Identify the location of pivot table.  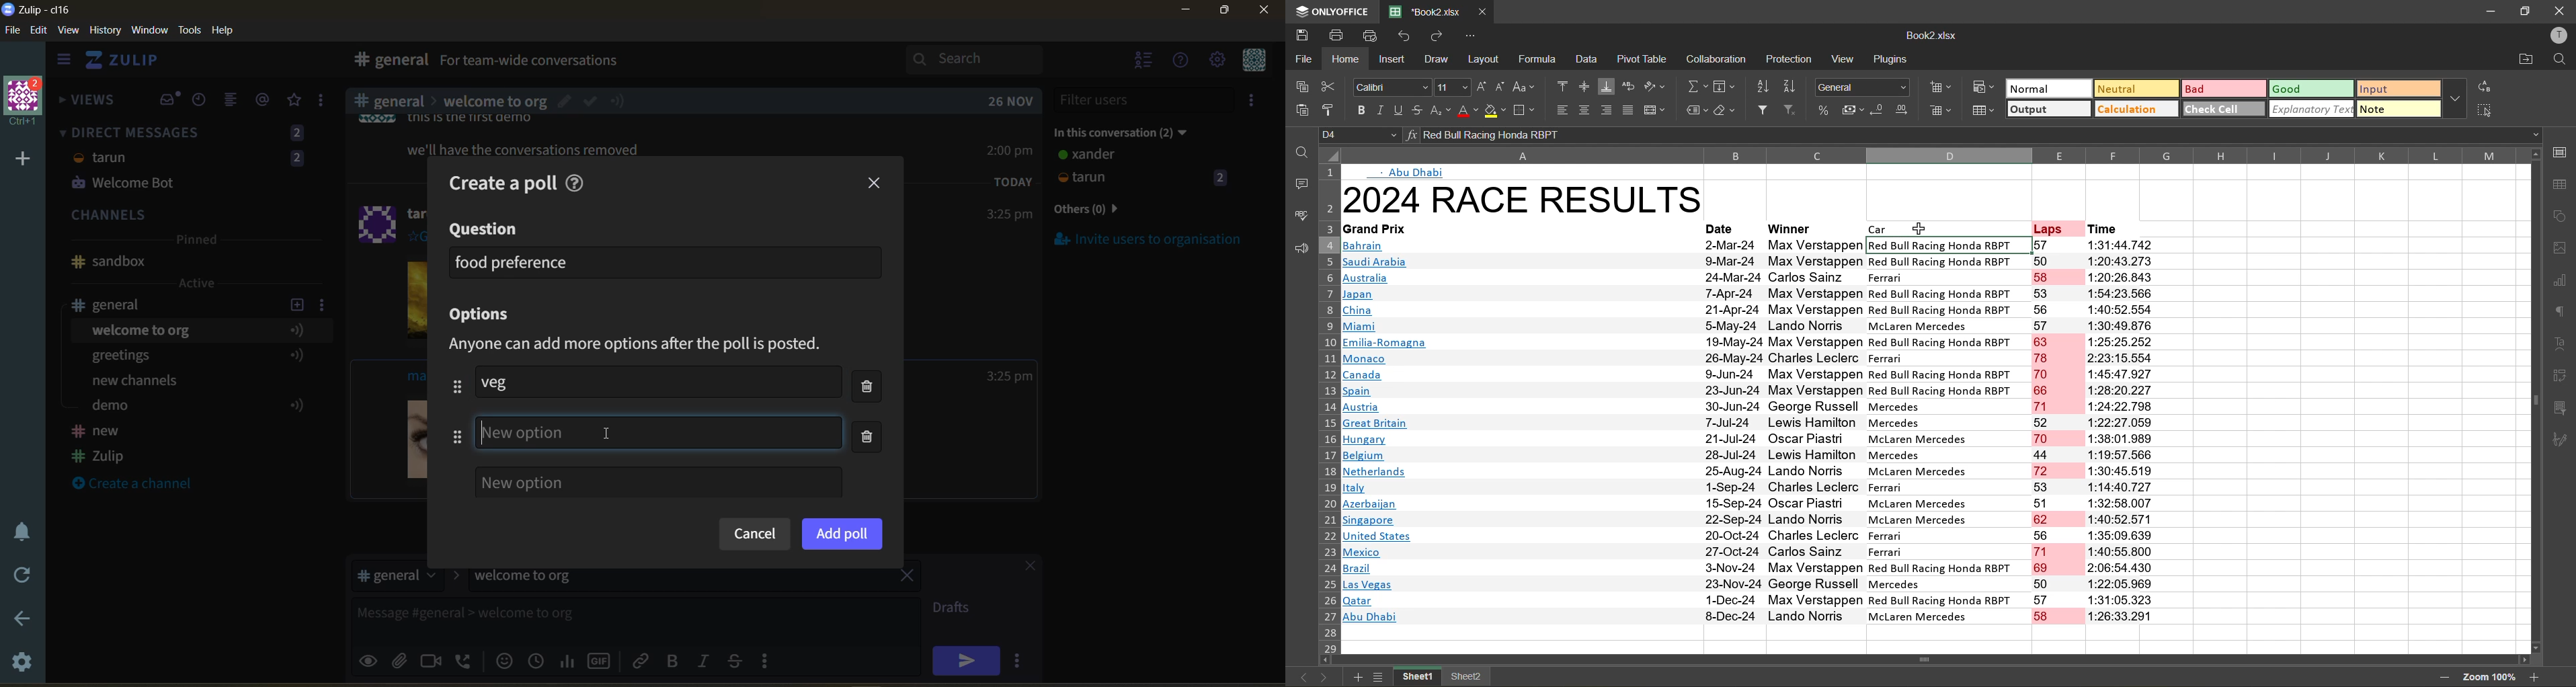
(1642, 60).